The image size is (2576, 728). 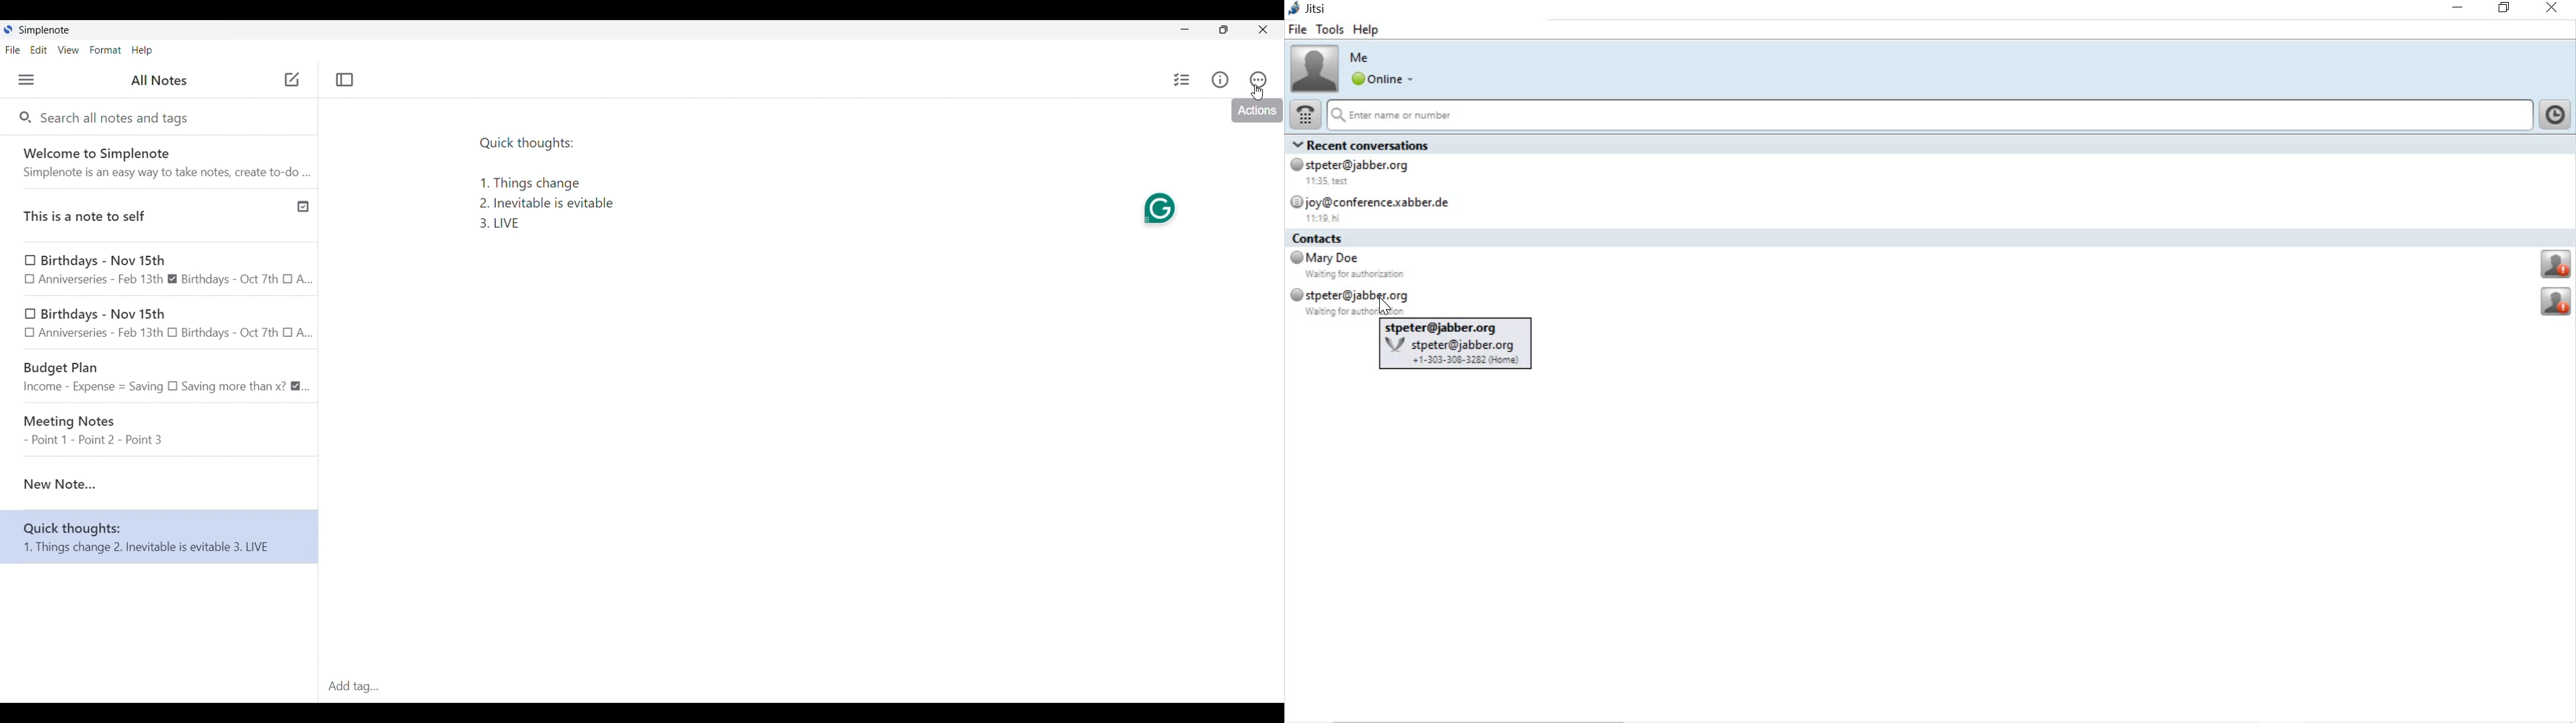 What do you see at coordinates (161, 425) in the screenshot?
I see `Meeting Notes` at bounding box center [161, 425].